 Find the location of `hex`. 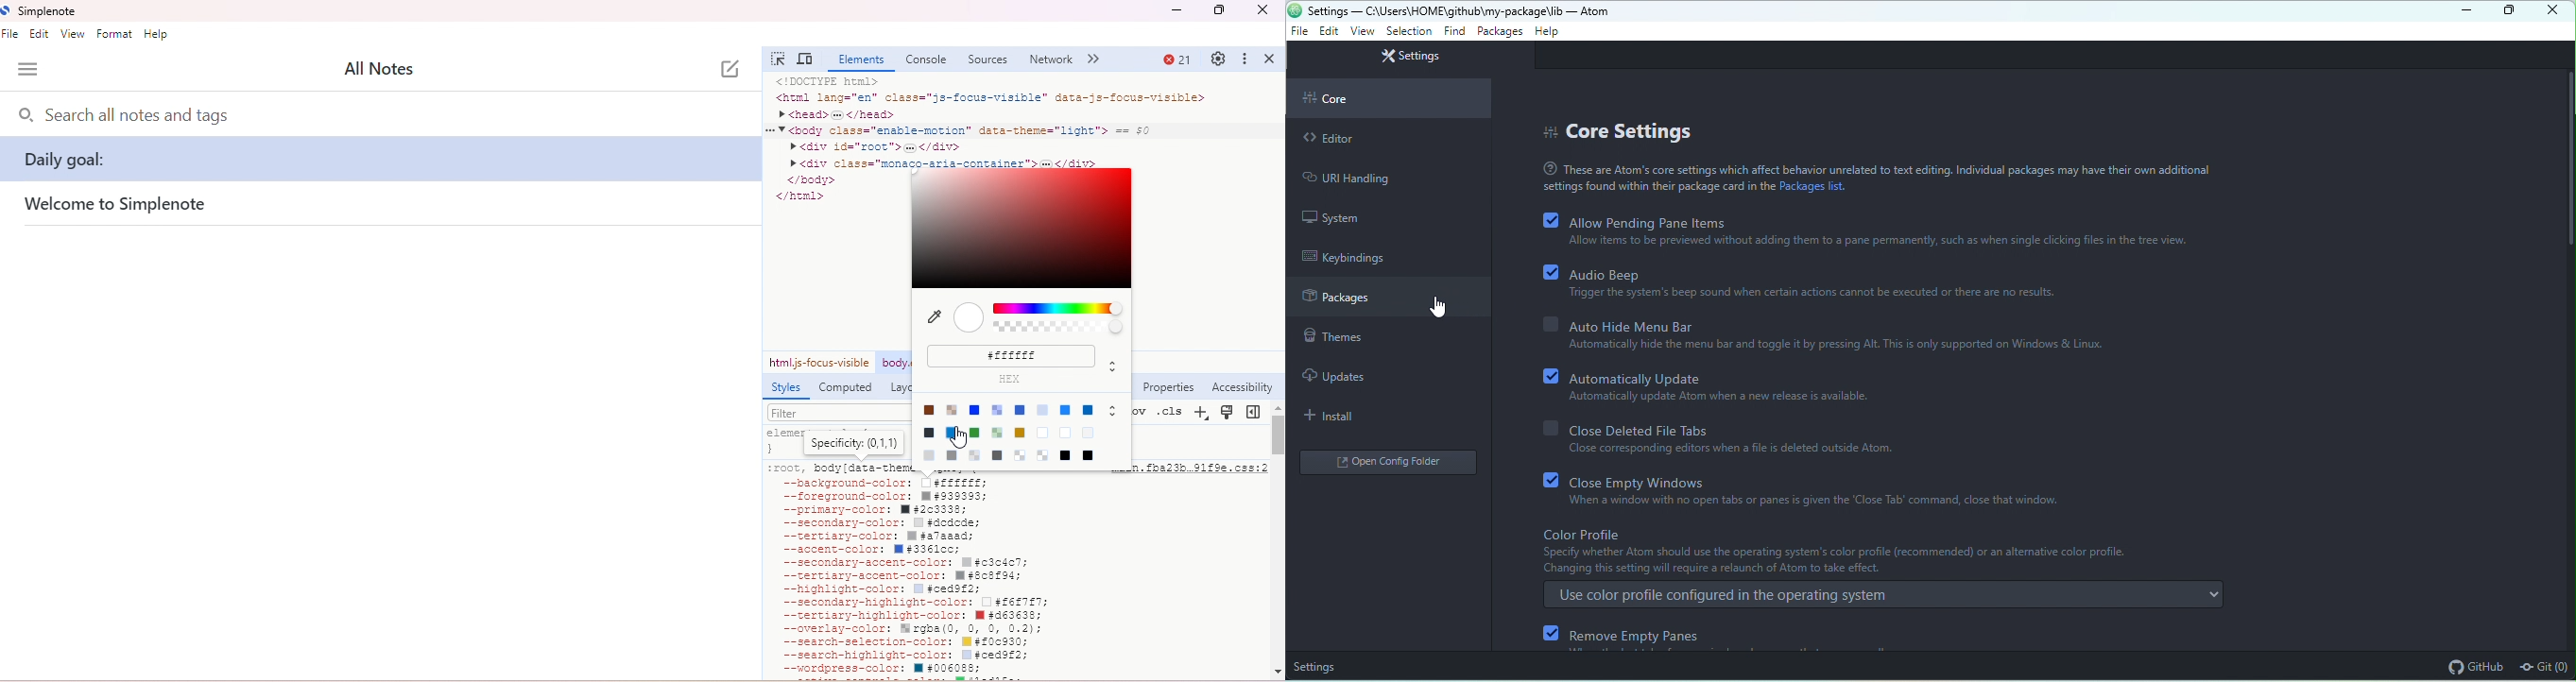

hex is located at coordinates (1020, 380).